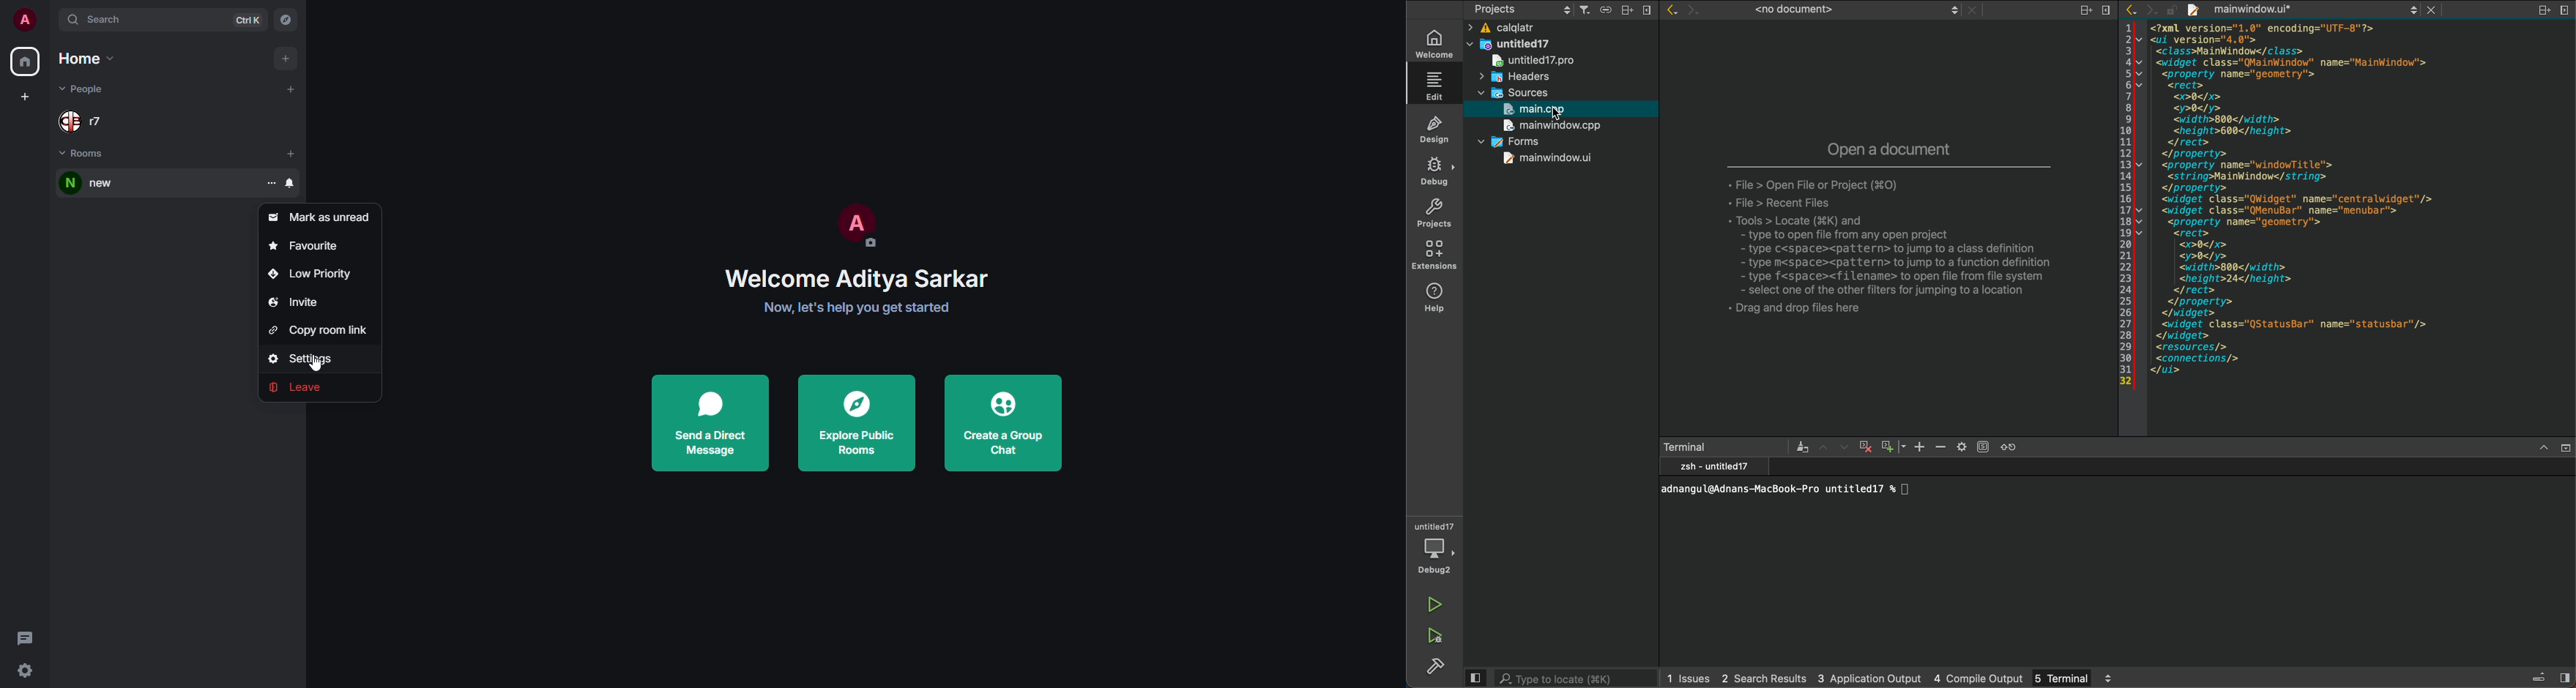 The image size is (2576, 700). What do you see at coordinates (1436, 606) in the screenshot?
I see `run ` at bounding box center [1436, 606].